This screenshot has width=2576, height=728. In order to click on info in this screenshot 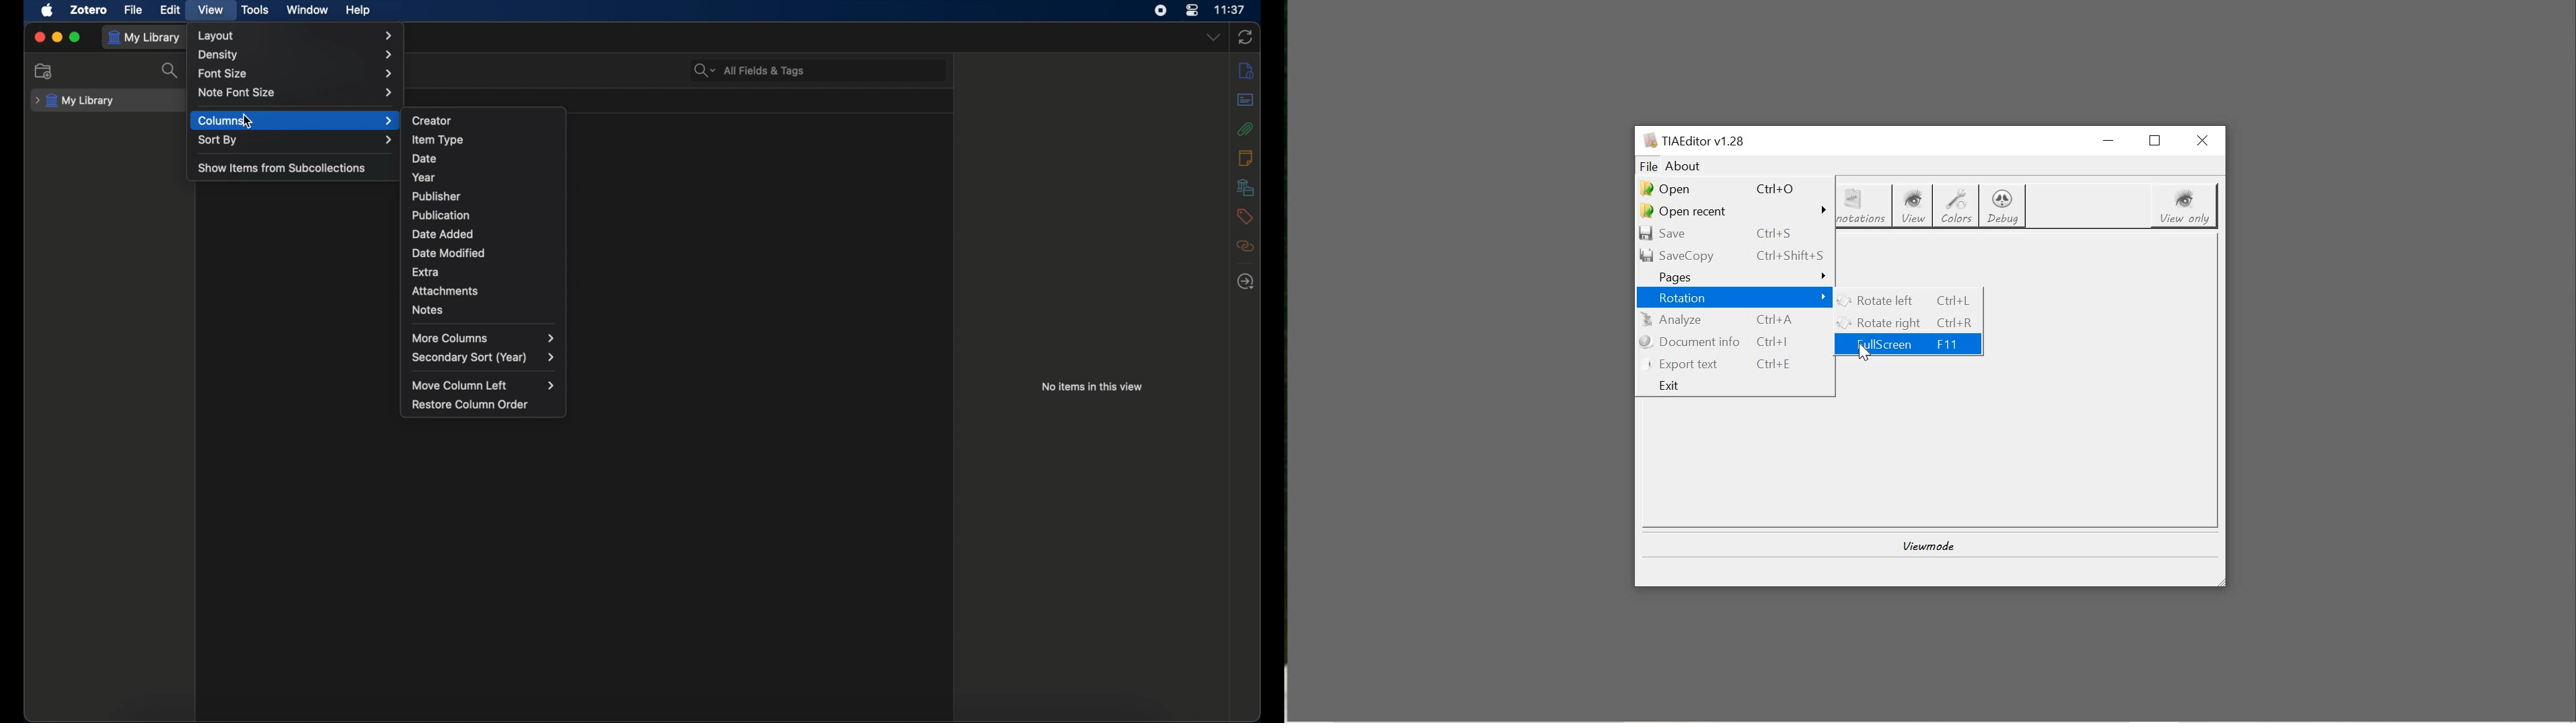, I will do `click(1246, 70)`.